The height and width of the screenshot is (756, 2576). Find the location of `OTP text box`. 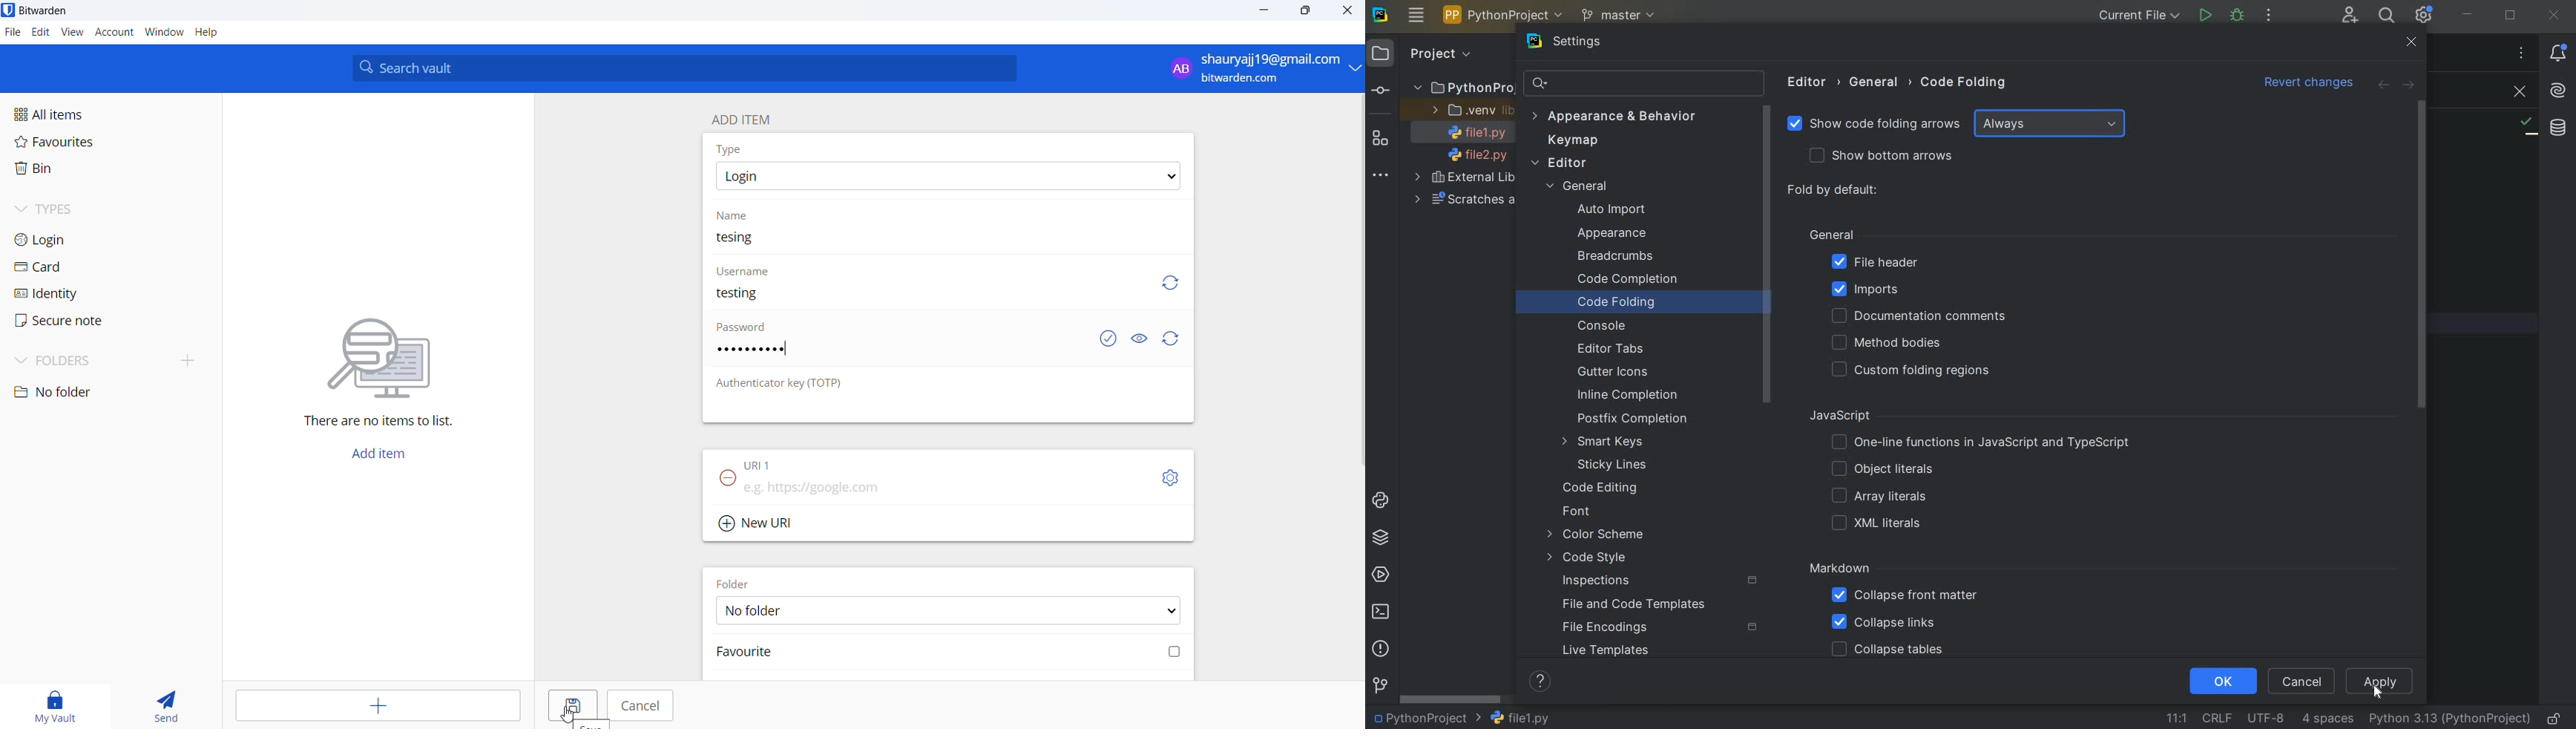

OTP text box is located at coordinates (934, 408).